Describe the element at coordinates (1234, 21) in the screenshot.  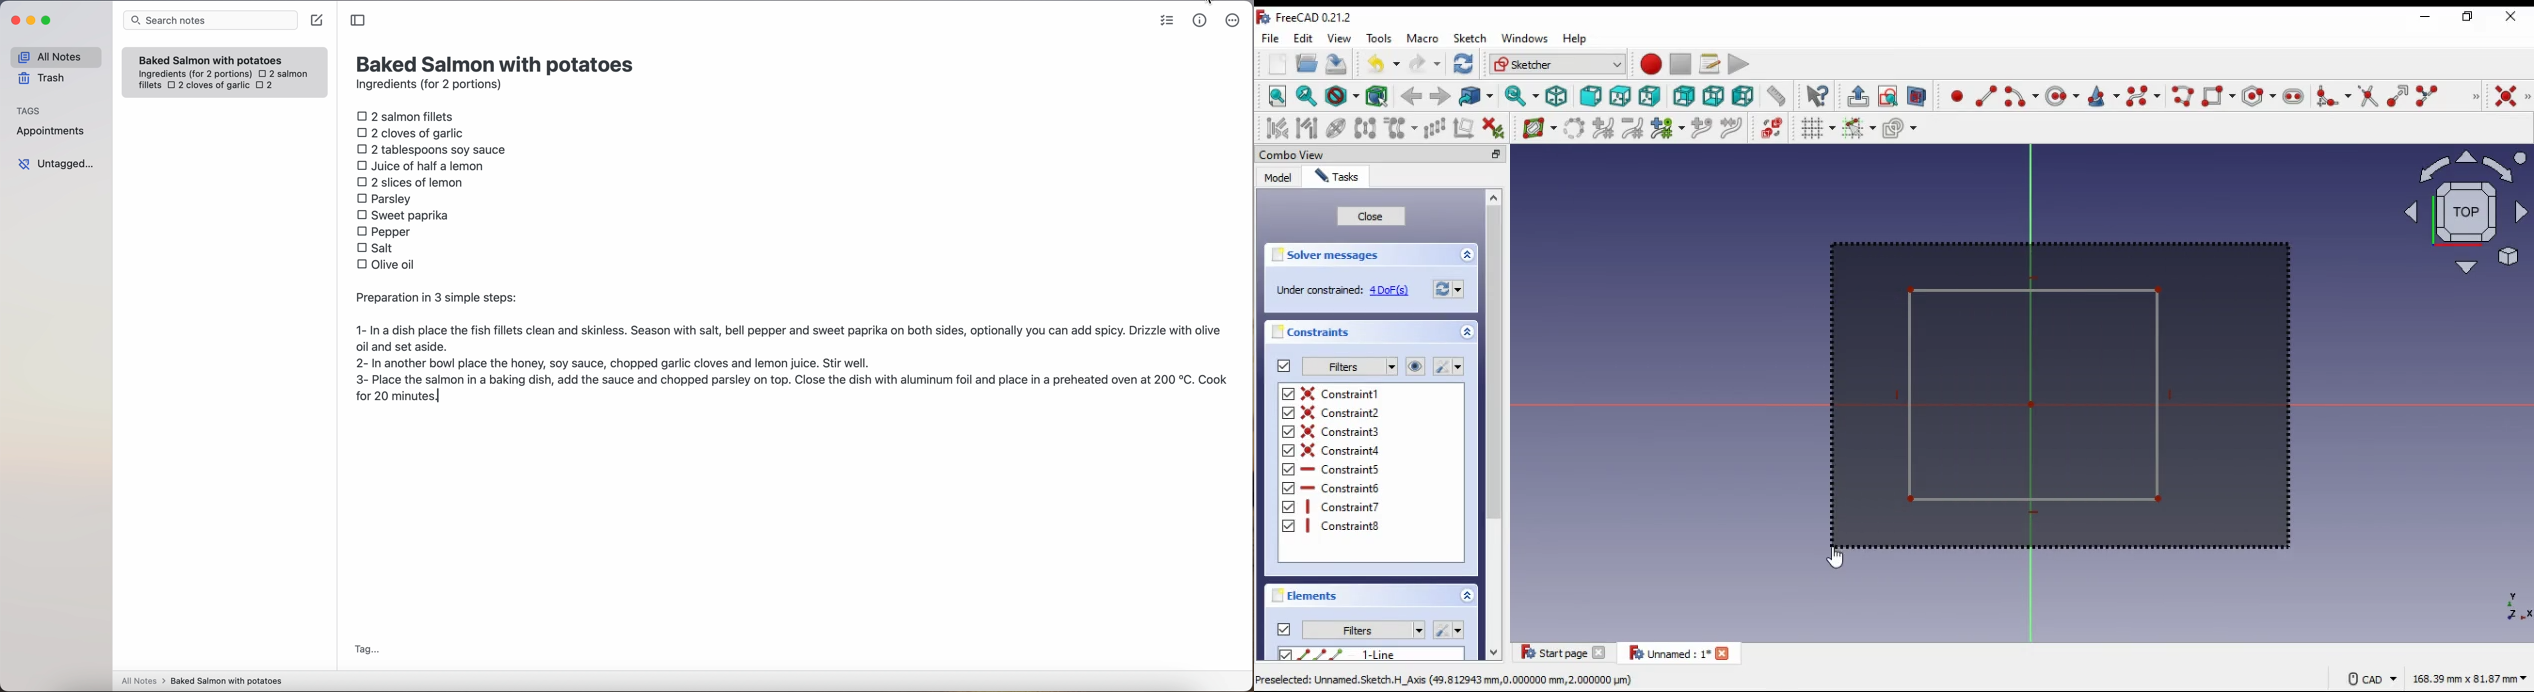
I see `more options` at that location.